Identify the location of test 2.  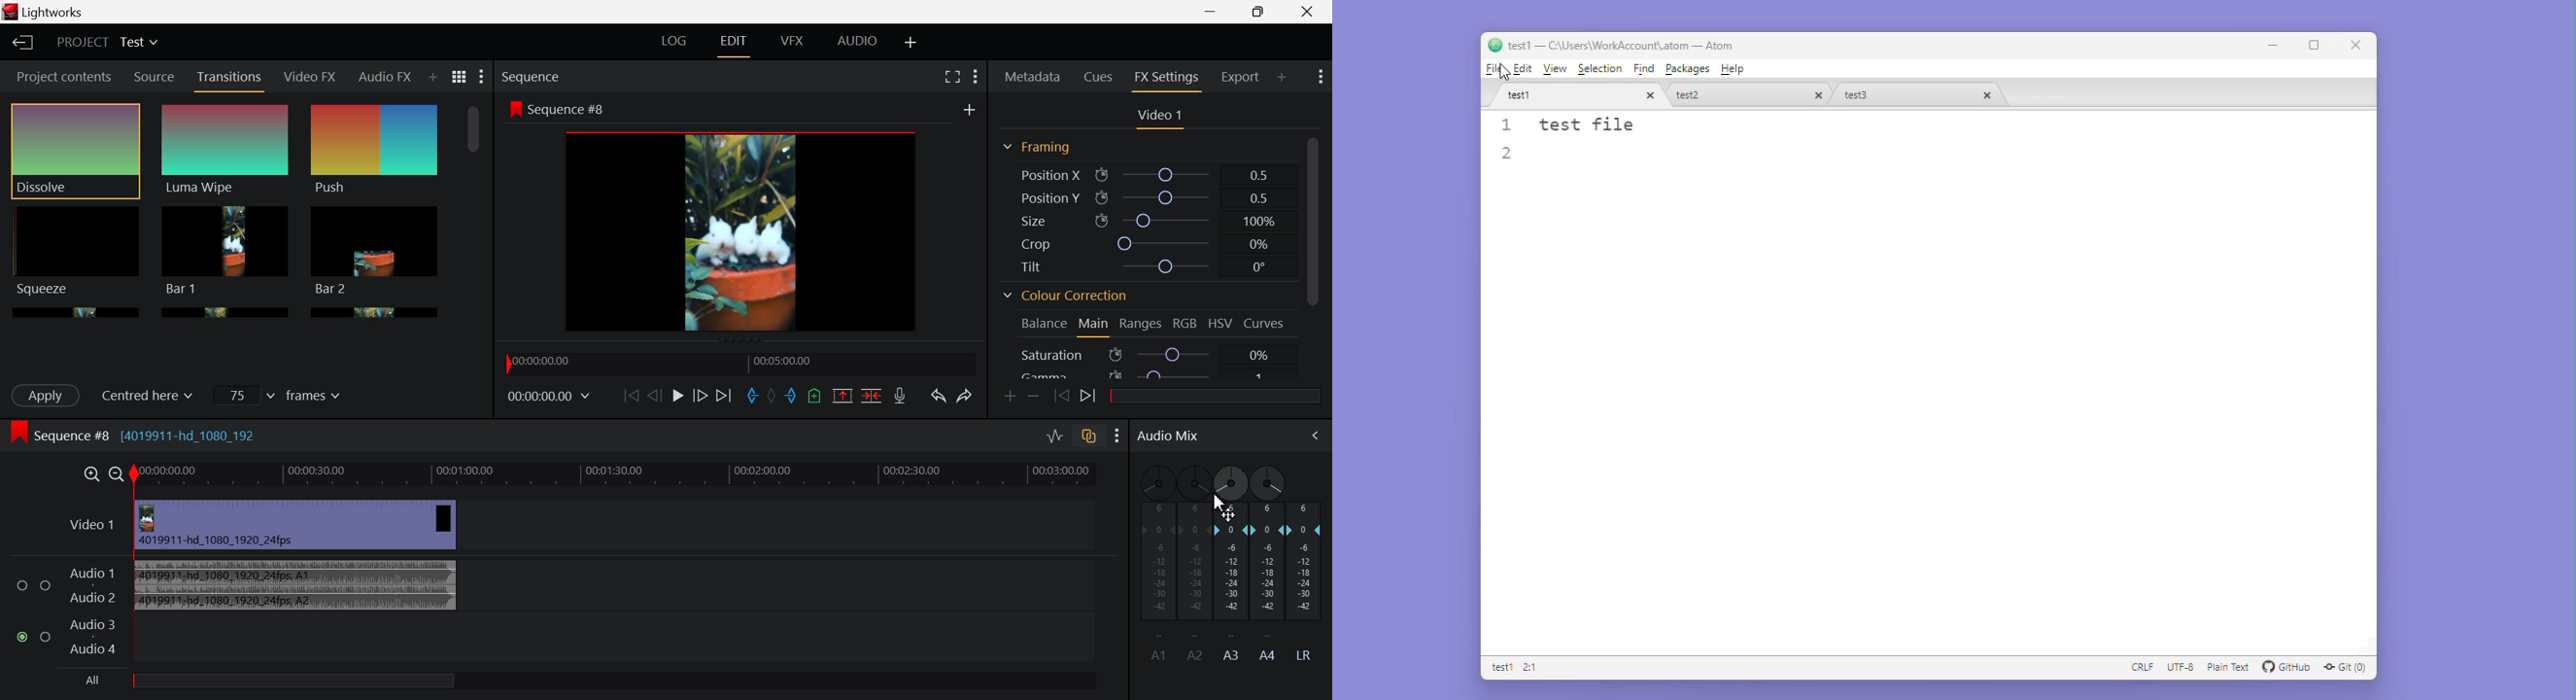
(1725, 95).